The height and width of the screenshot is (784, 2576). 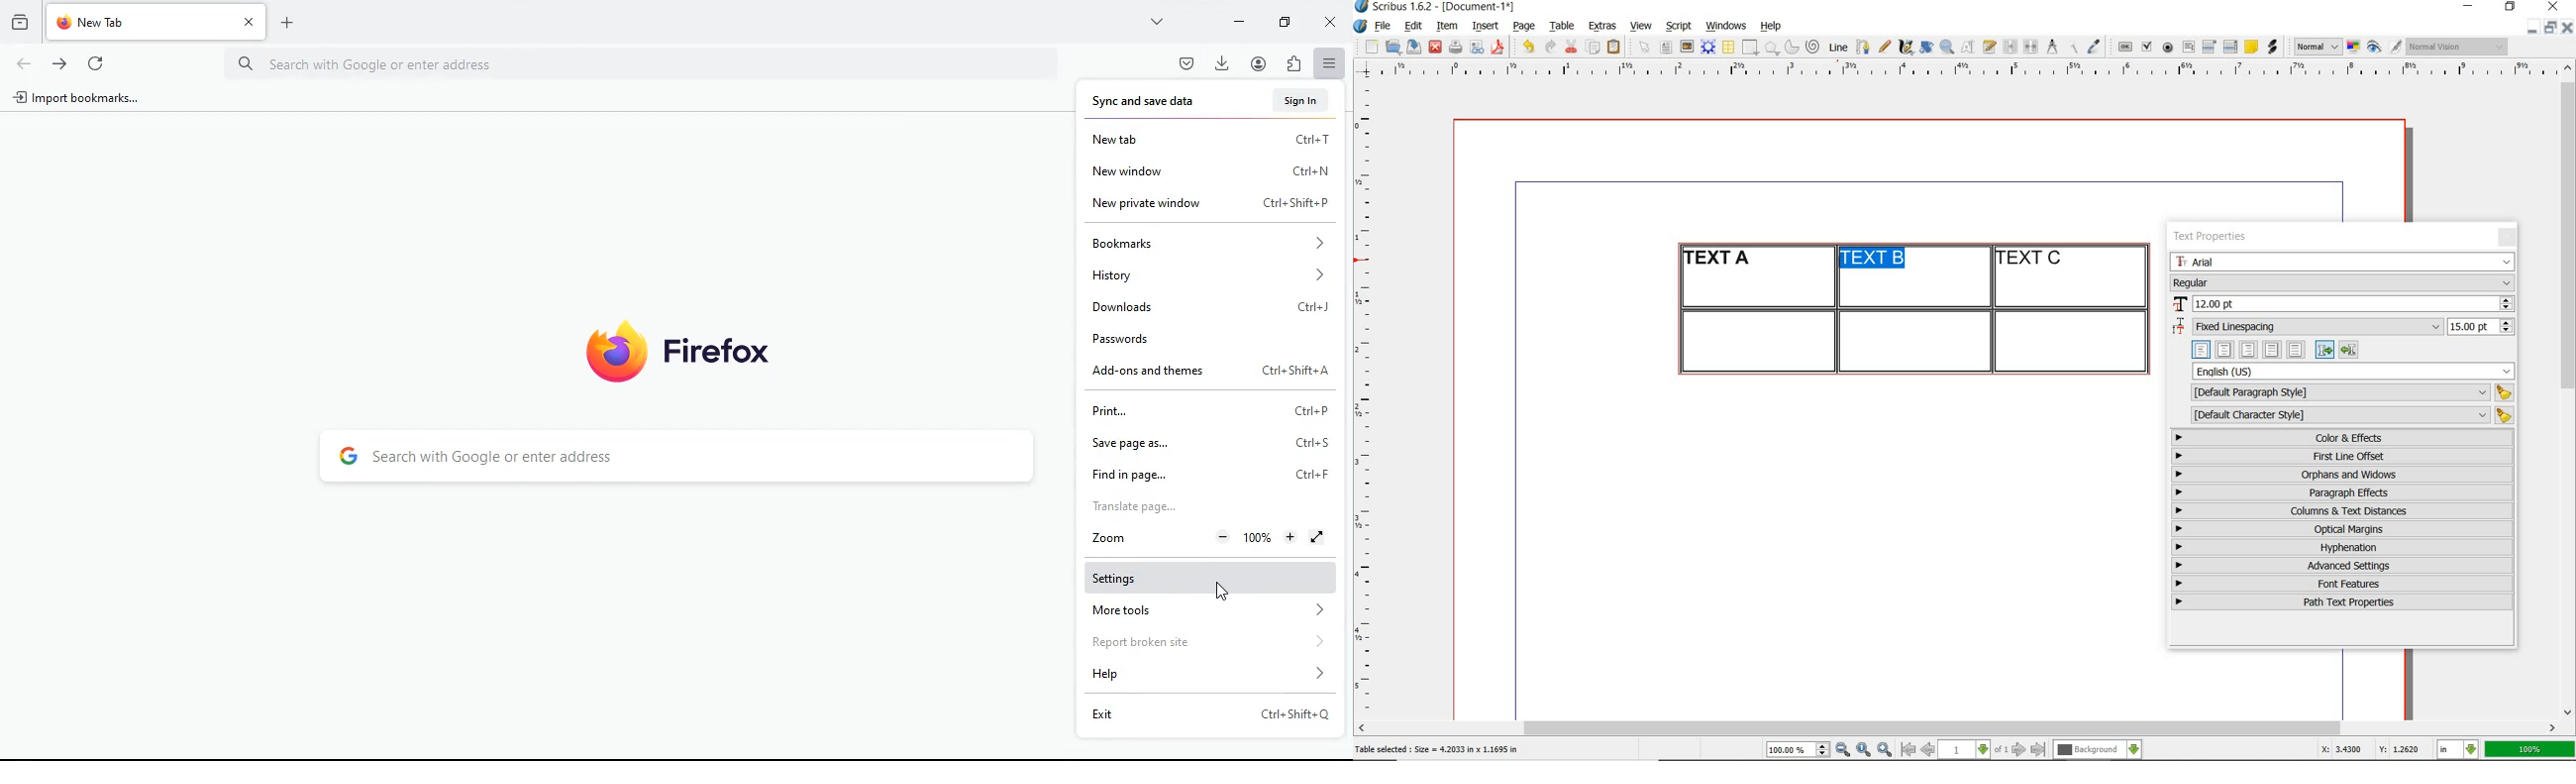 I want to click on find in page, so click(x=1211, y=473).